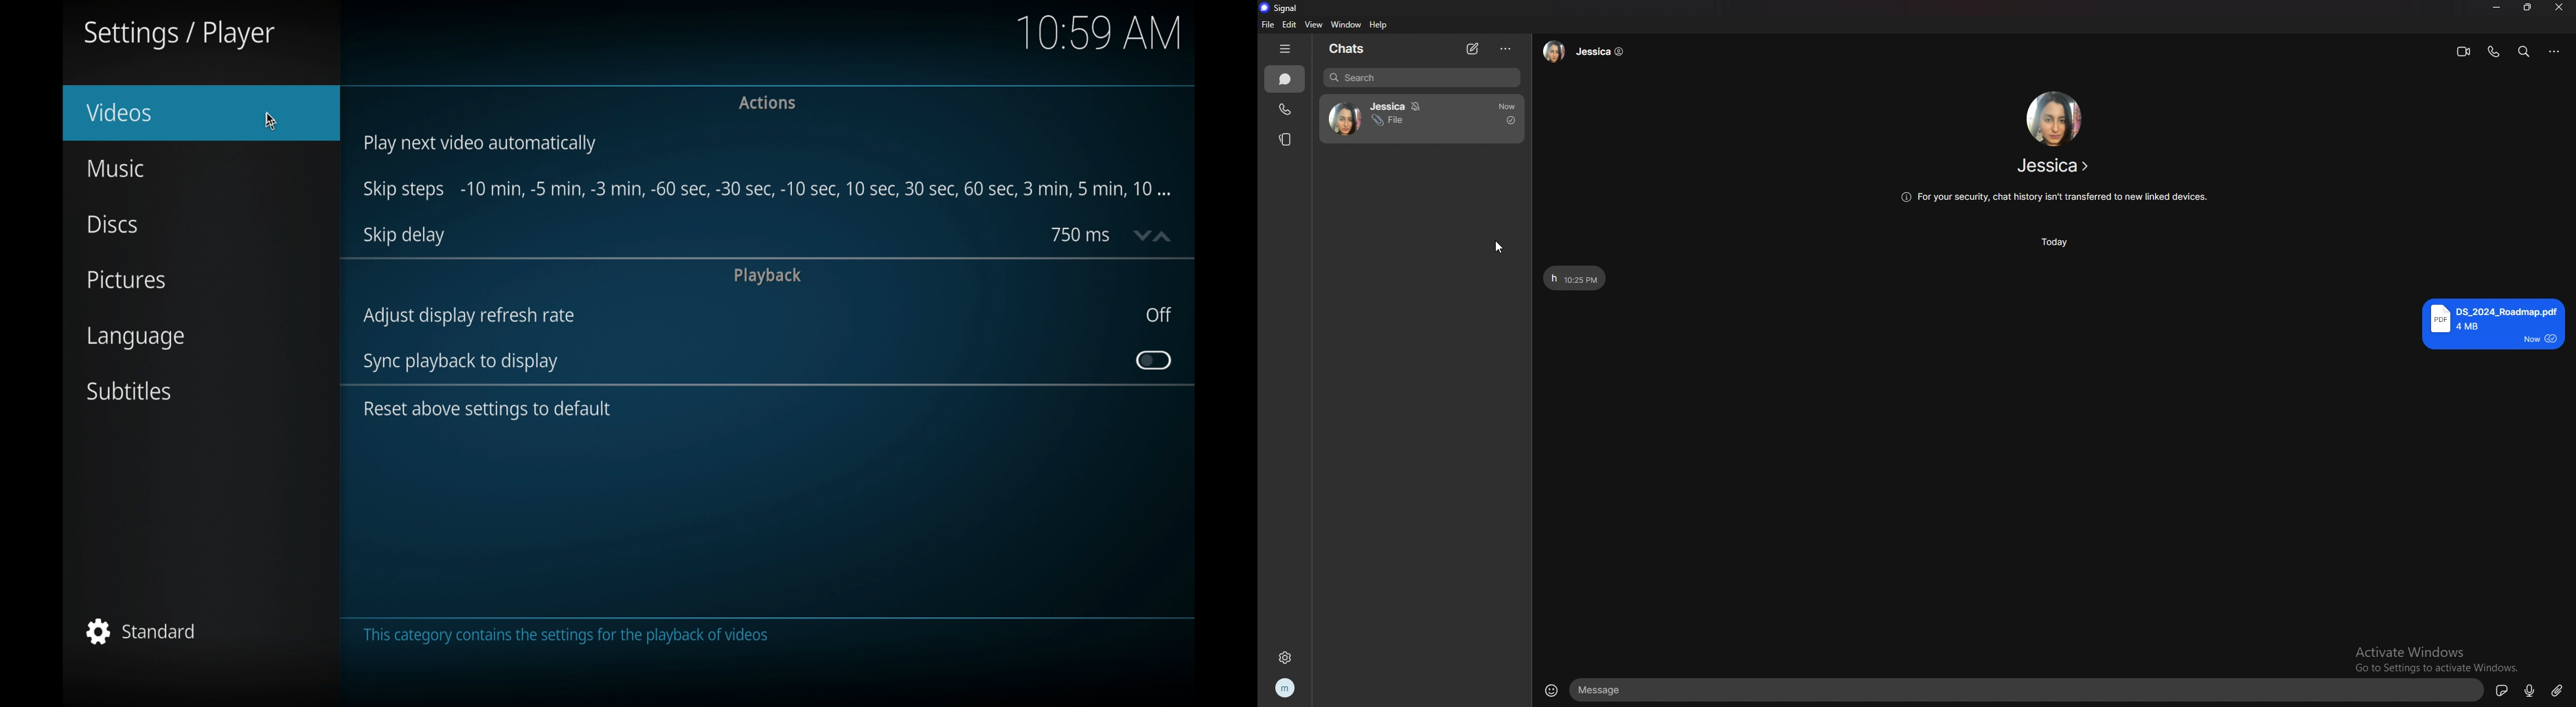 This screenshot has width=2576, height=728. I want to click on play next video automatically, so click(481, 144).